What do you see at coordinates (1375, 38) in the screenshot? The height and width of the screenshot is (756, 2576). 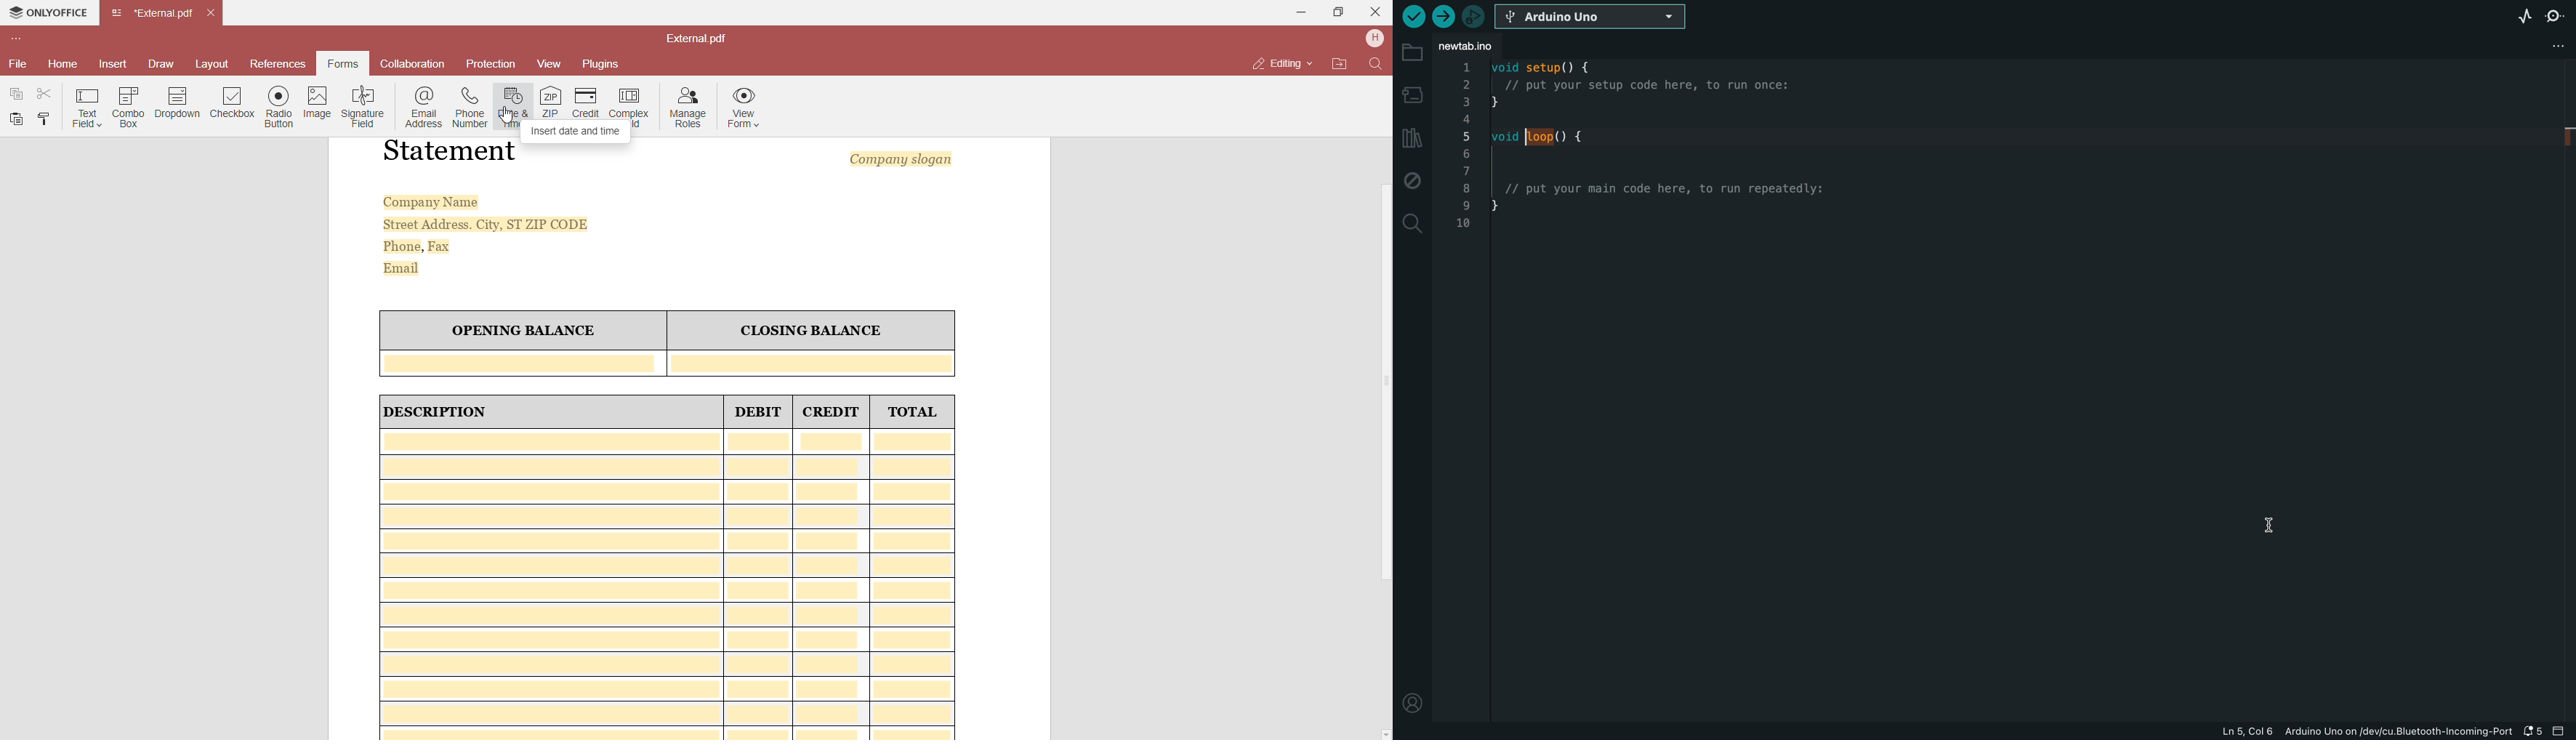 I see `Profile` at bounding box center [1375, 38].